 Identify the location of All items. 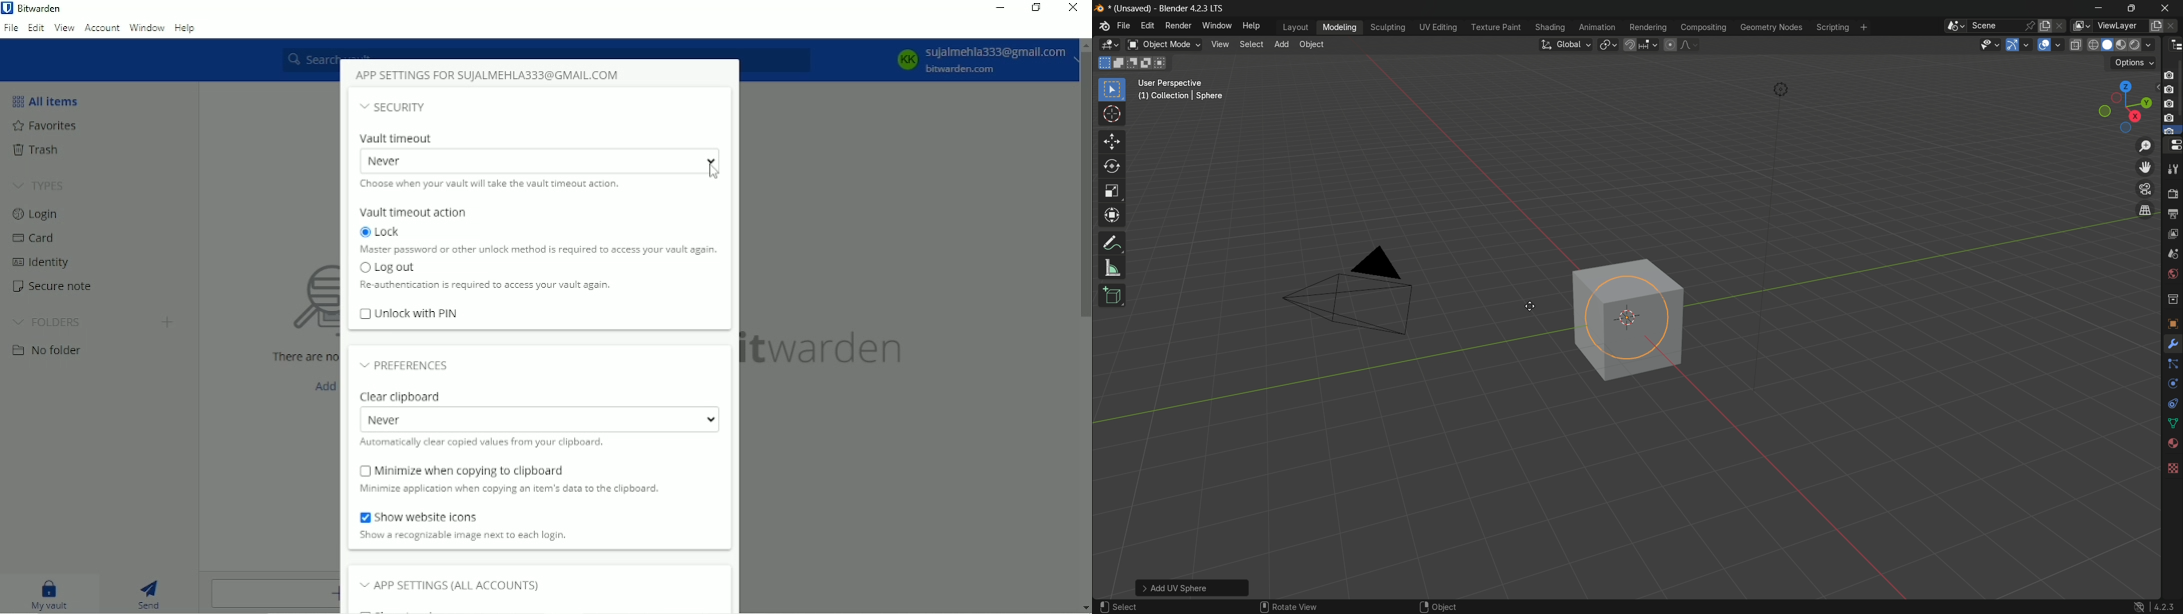
(50, 102).